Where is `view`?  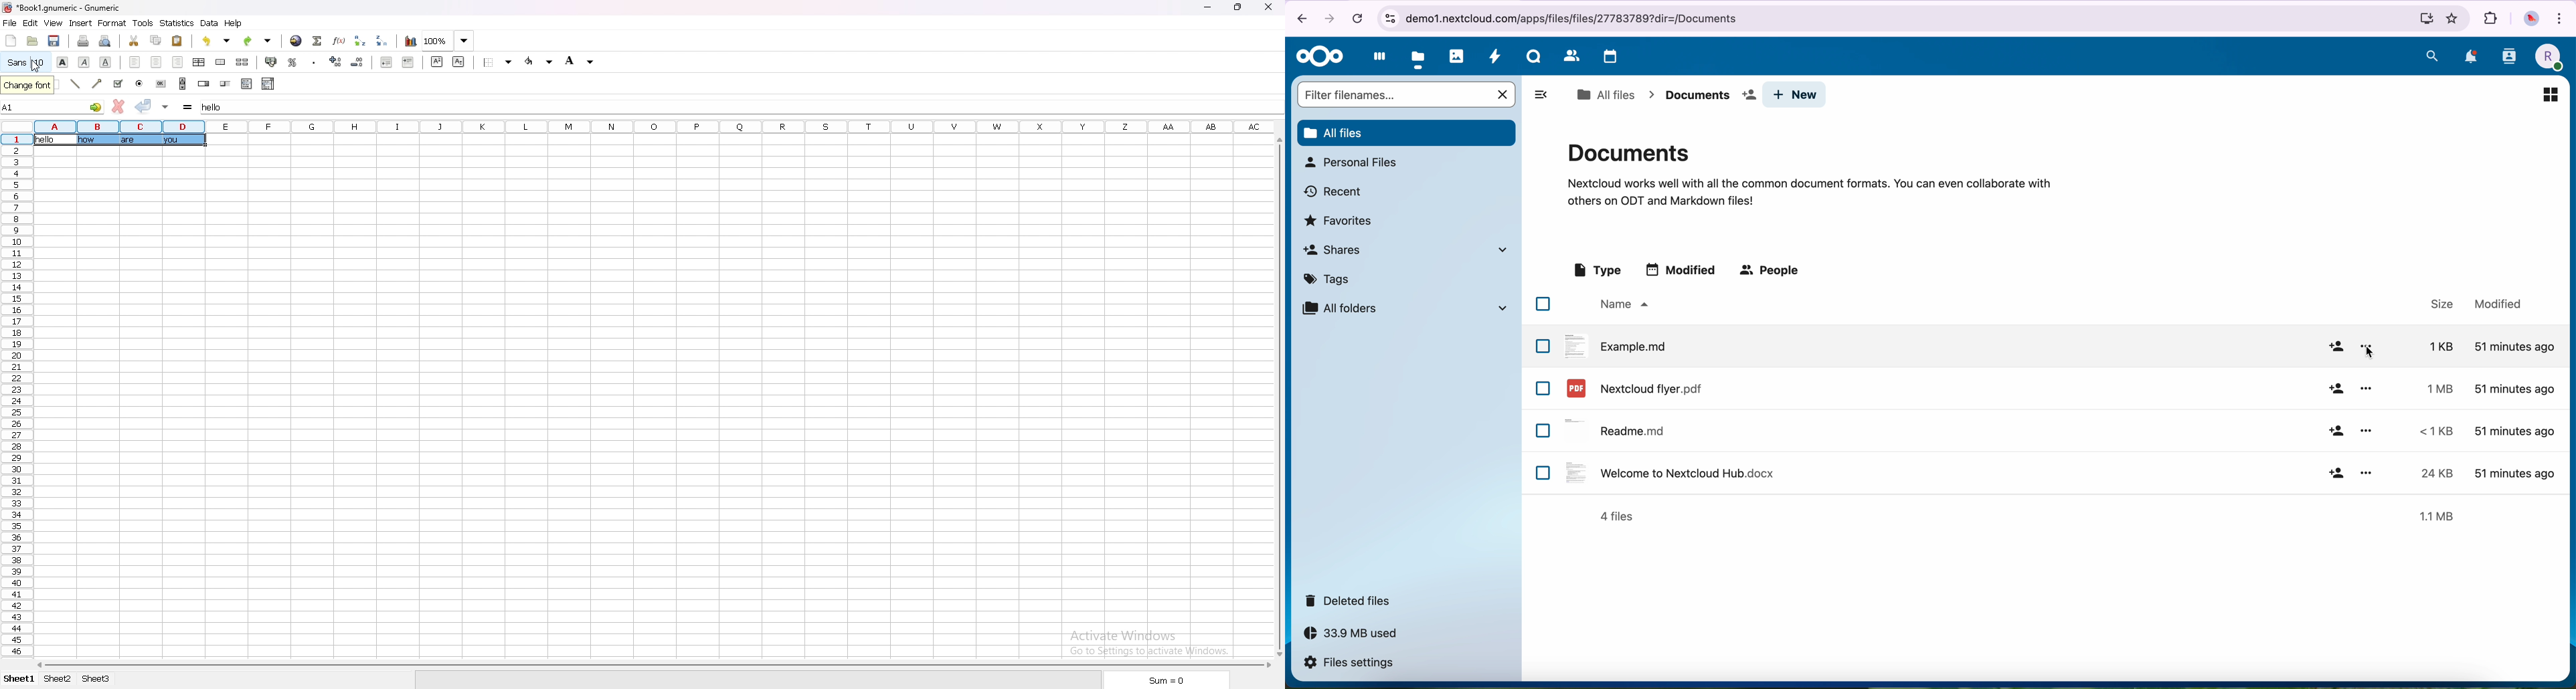 view is located at coordinates (54, 23).